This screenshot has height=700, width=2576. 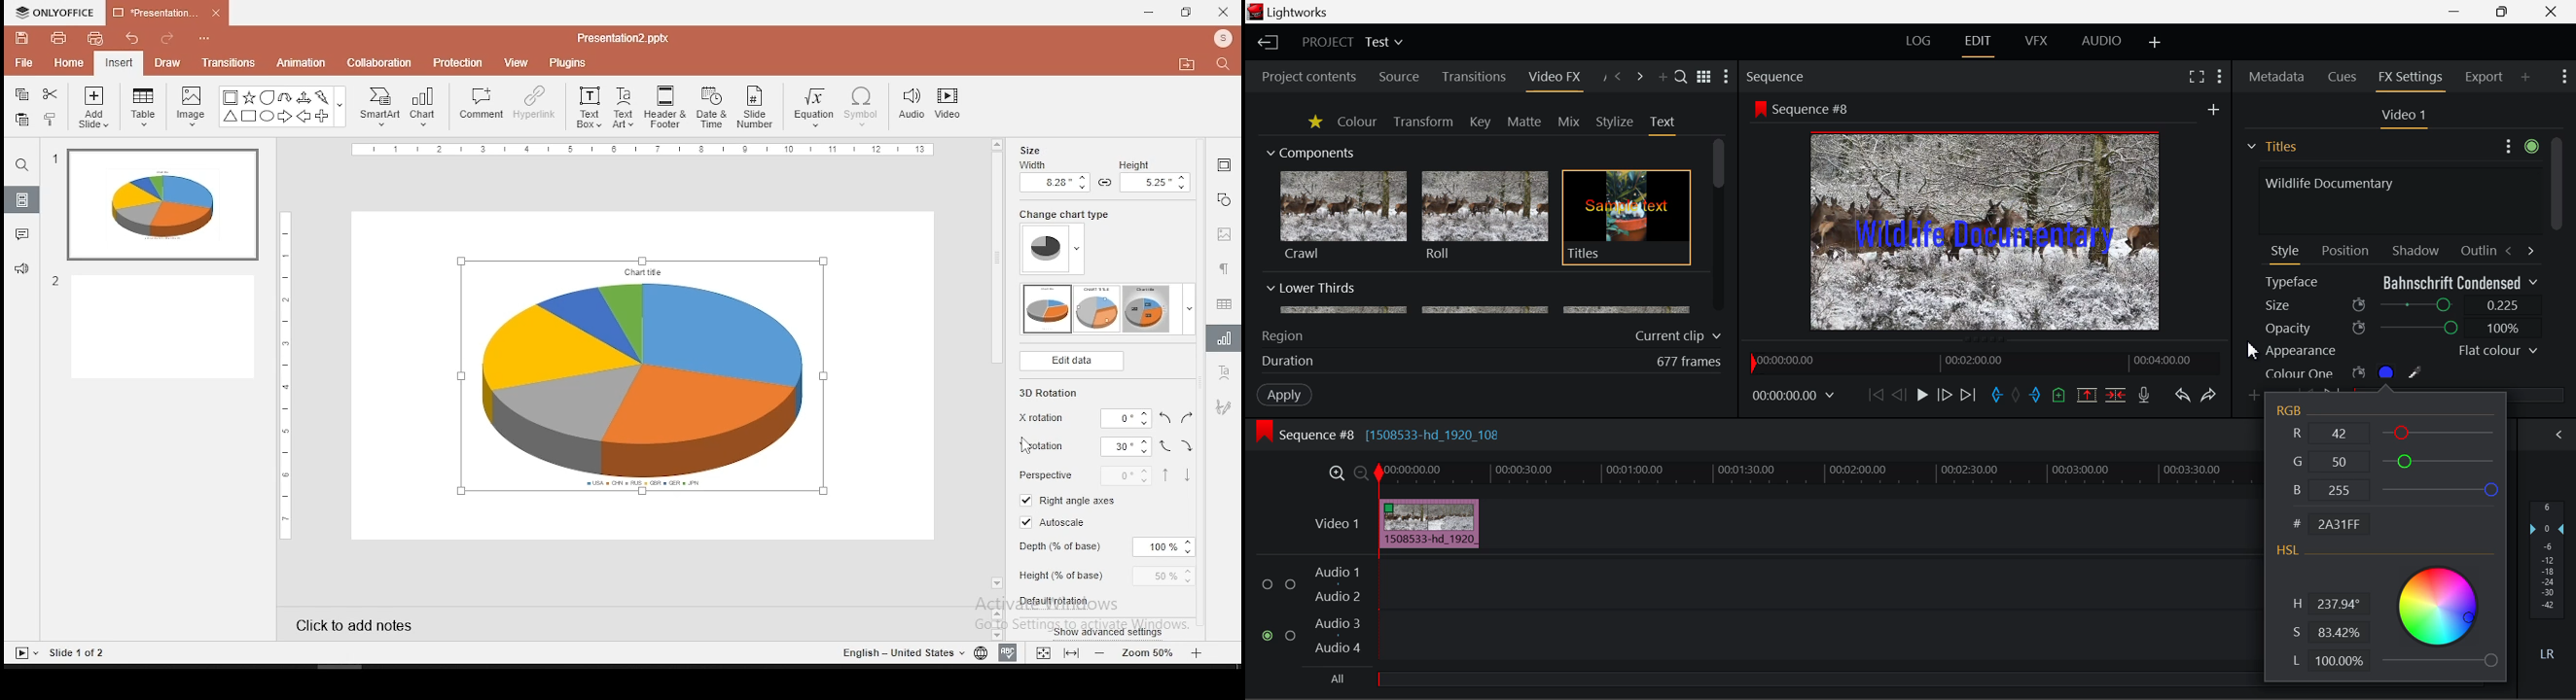 I want to click on Code, so click(x=2335, y=525).